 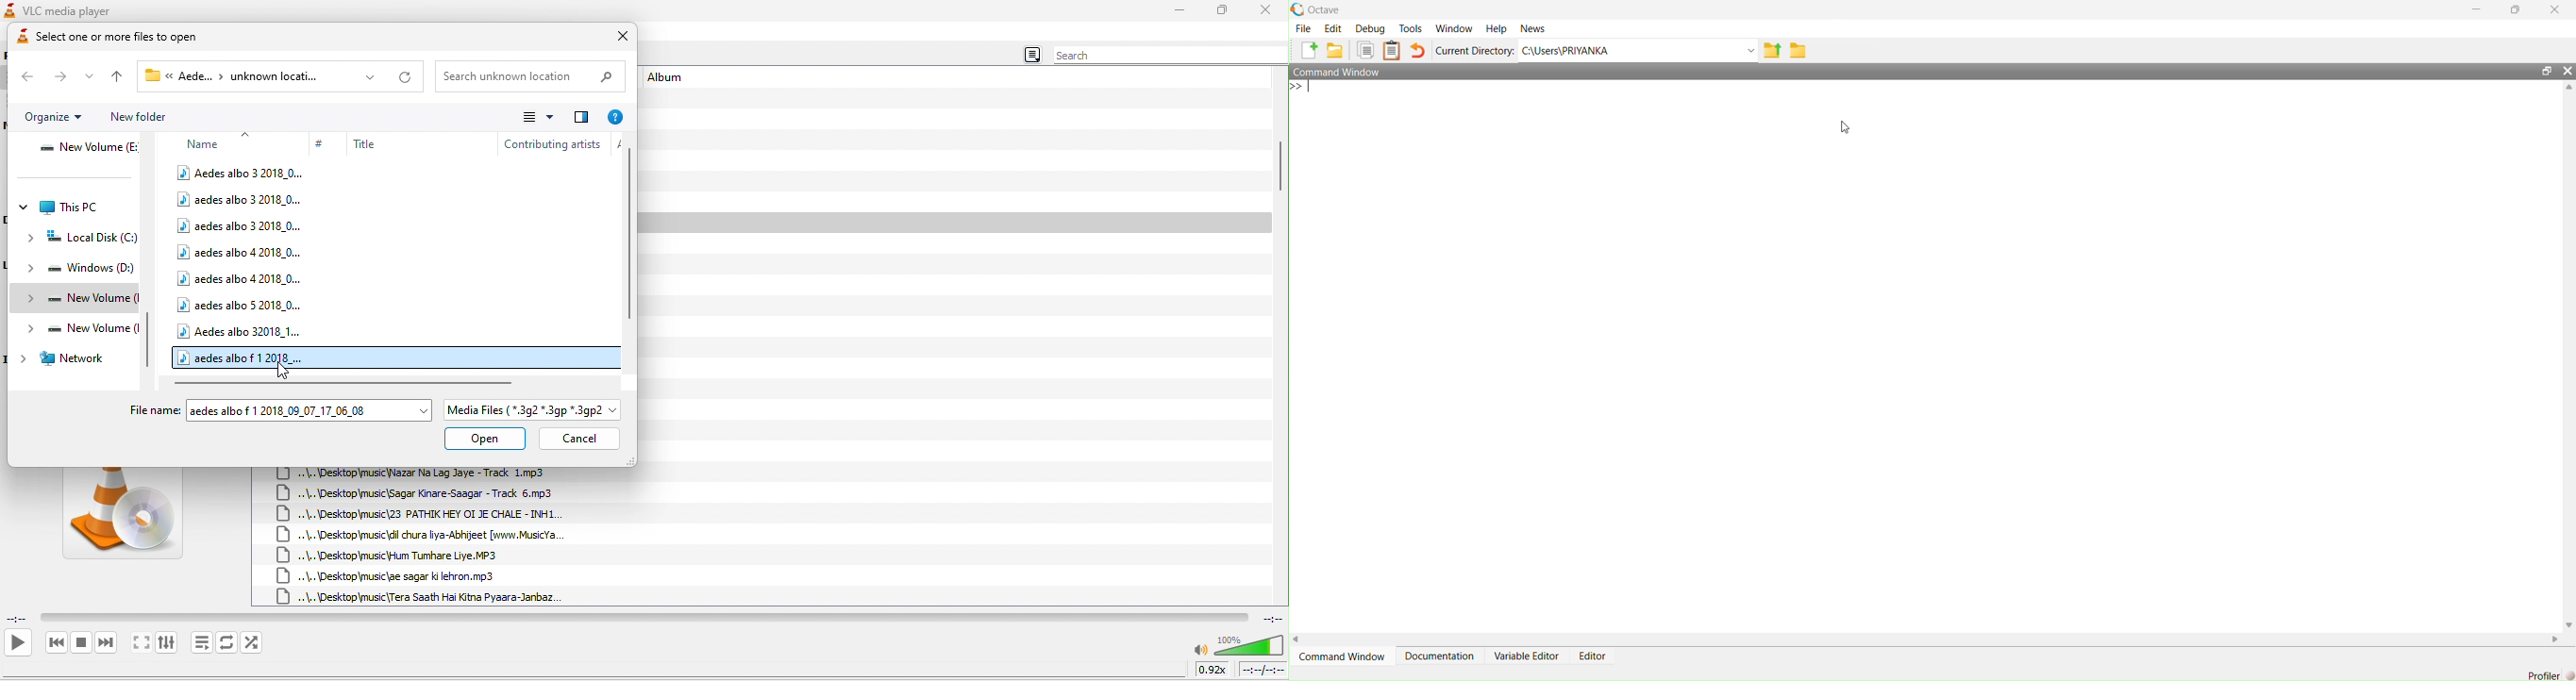 I want to click on mute/unmute, so click(x=1200, y=651).